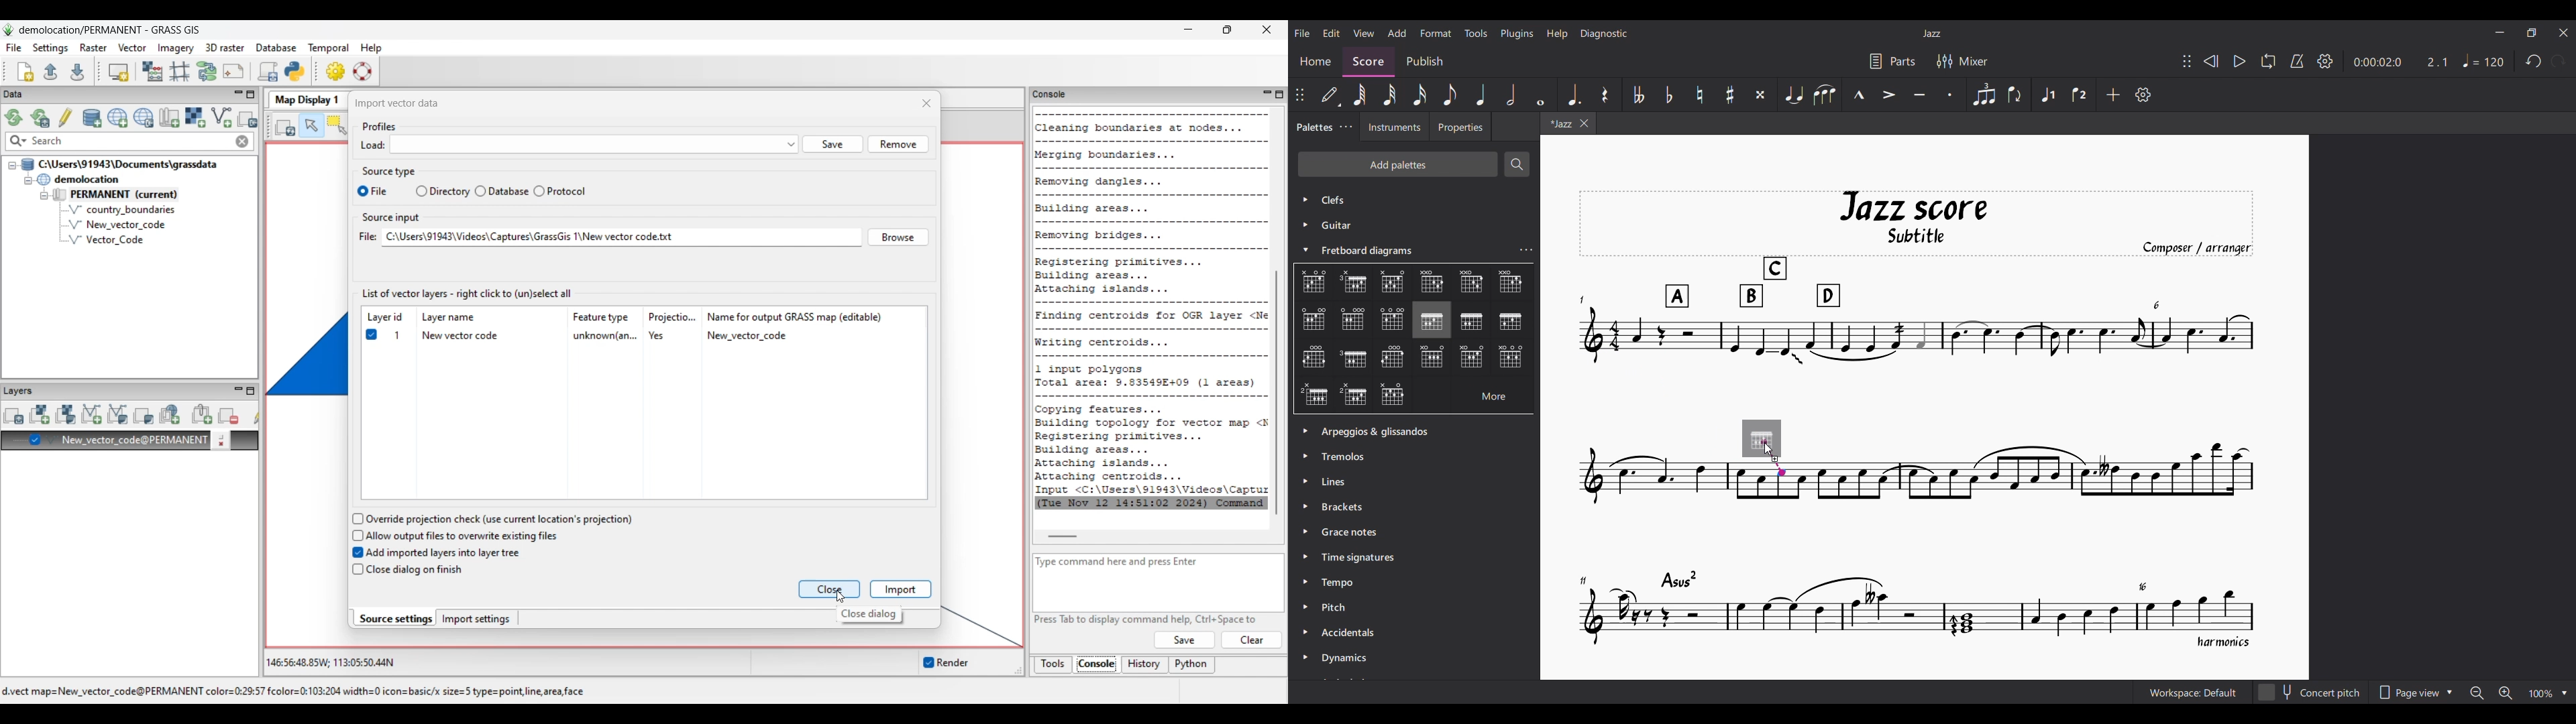 Image resolution: width=2576 pixels, height=728 pixels. Describe the element at coordinates (1391, 428) in the screenshot. I see `Palette options` at that location.